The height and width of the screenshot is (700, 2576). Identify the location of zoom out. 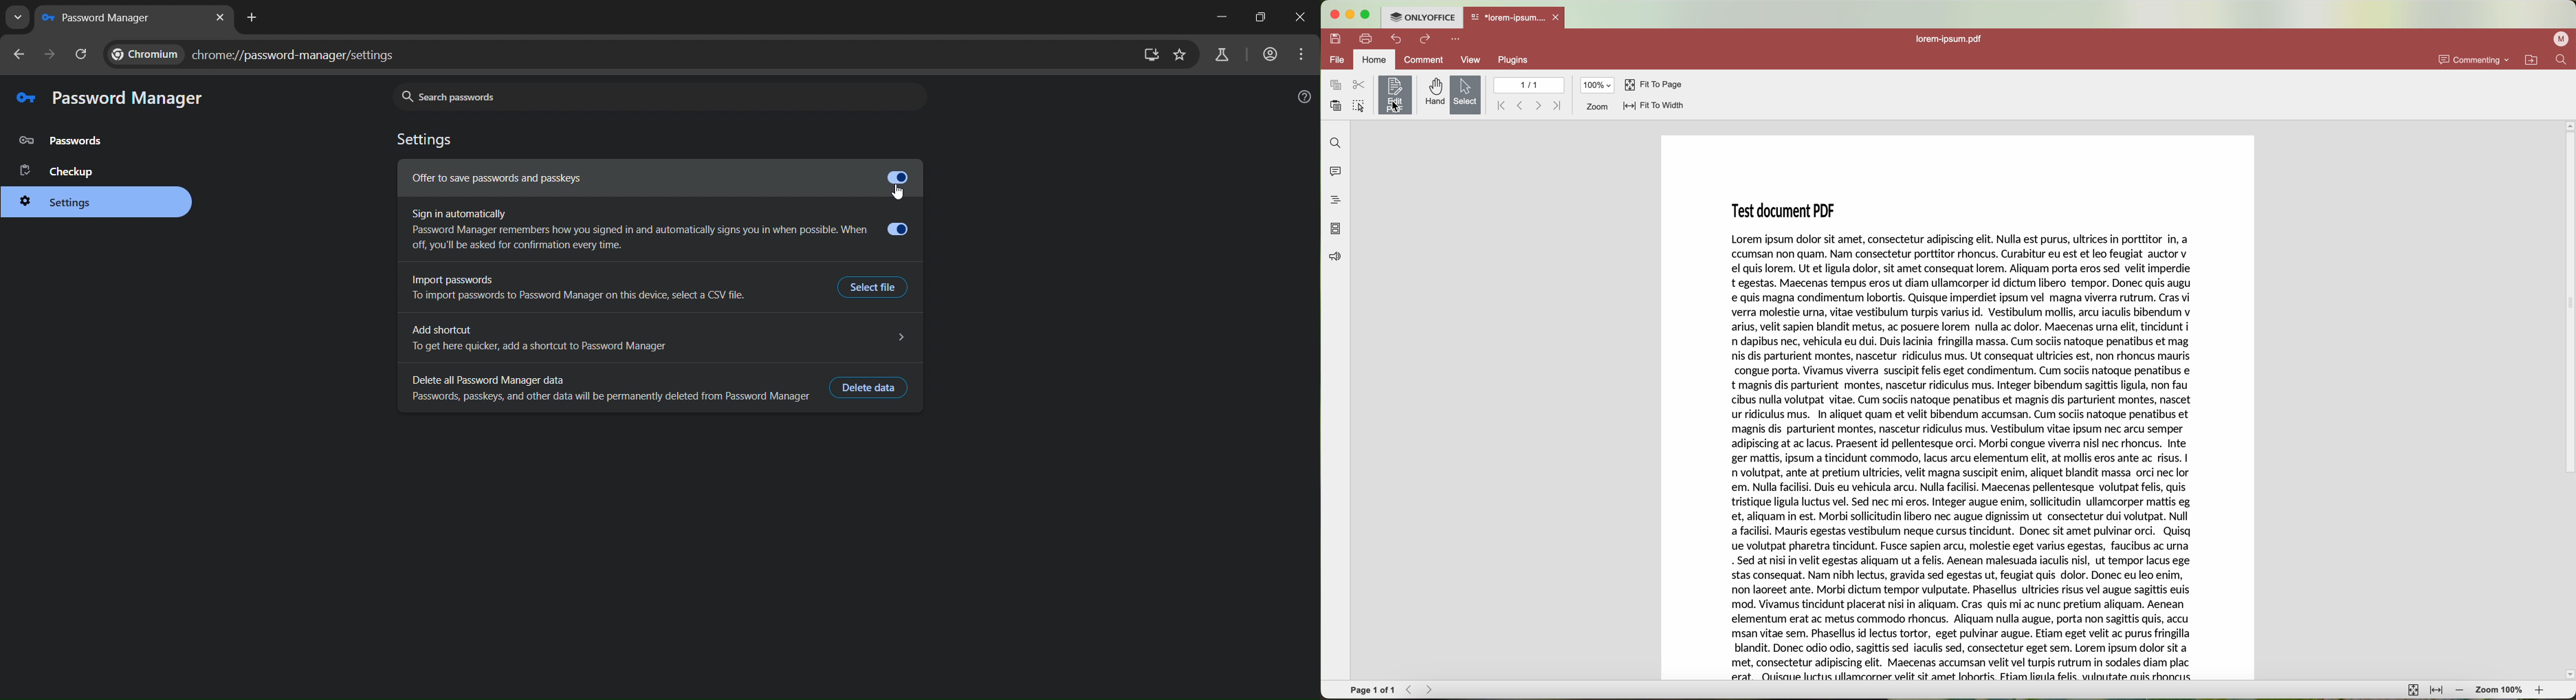
(2458, 690).